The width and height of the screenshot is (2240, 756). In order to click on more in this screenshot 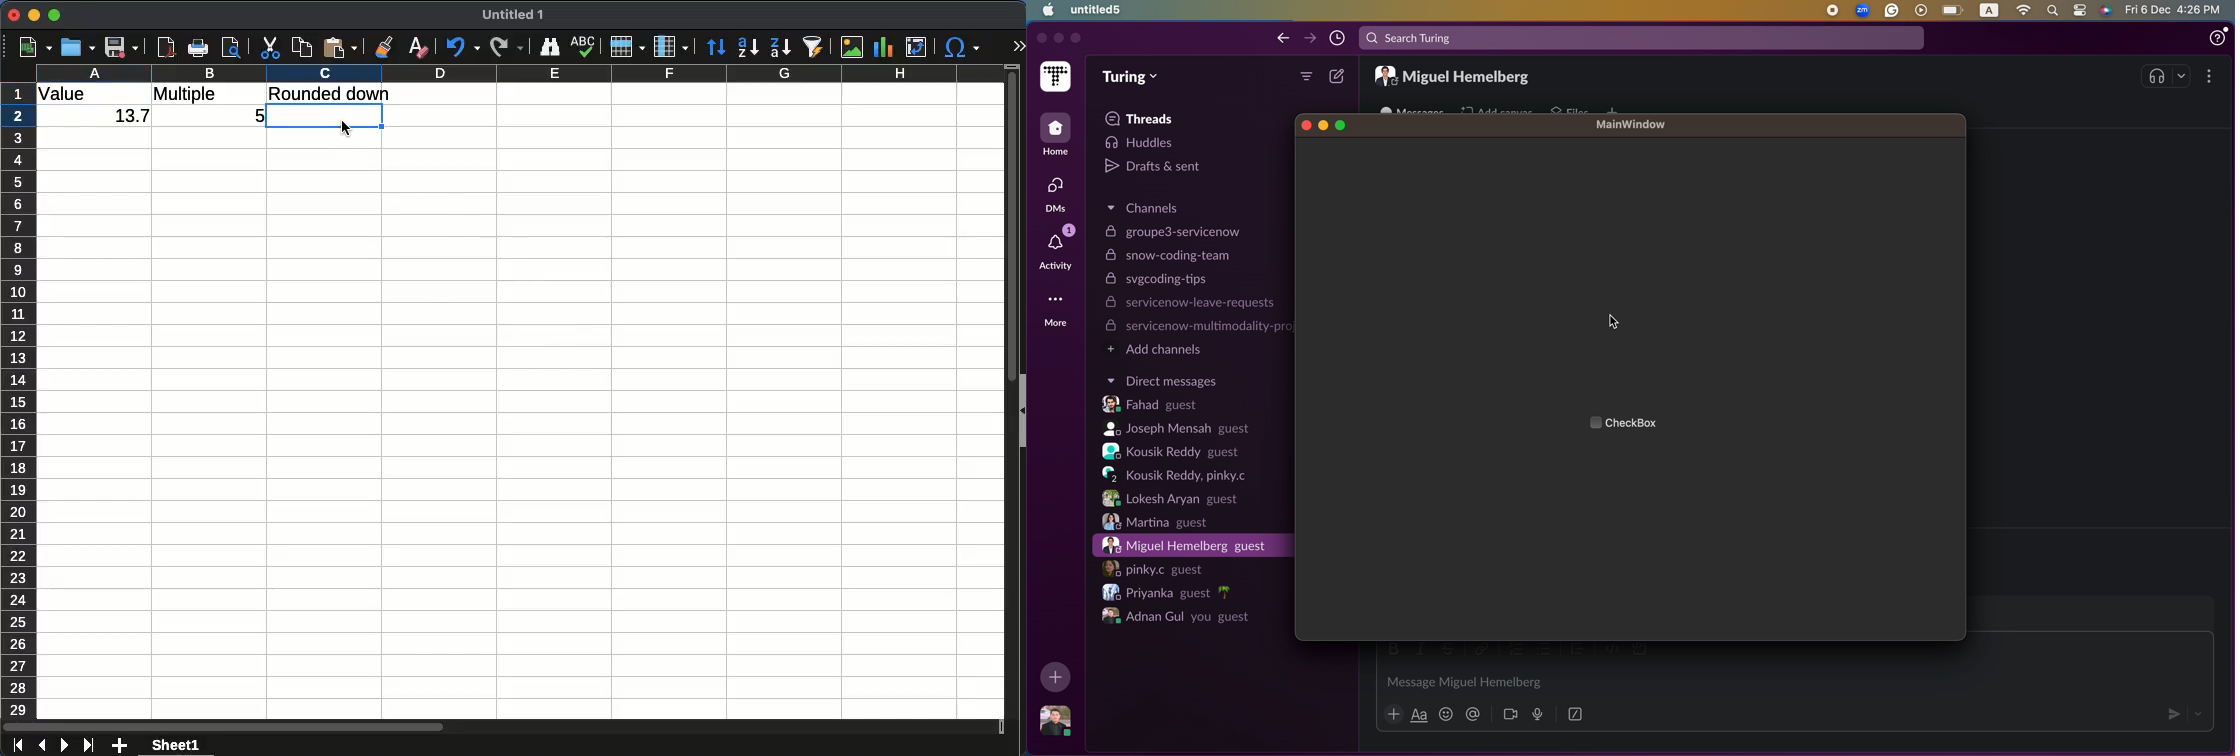, I will do `click(1306, 78)`.